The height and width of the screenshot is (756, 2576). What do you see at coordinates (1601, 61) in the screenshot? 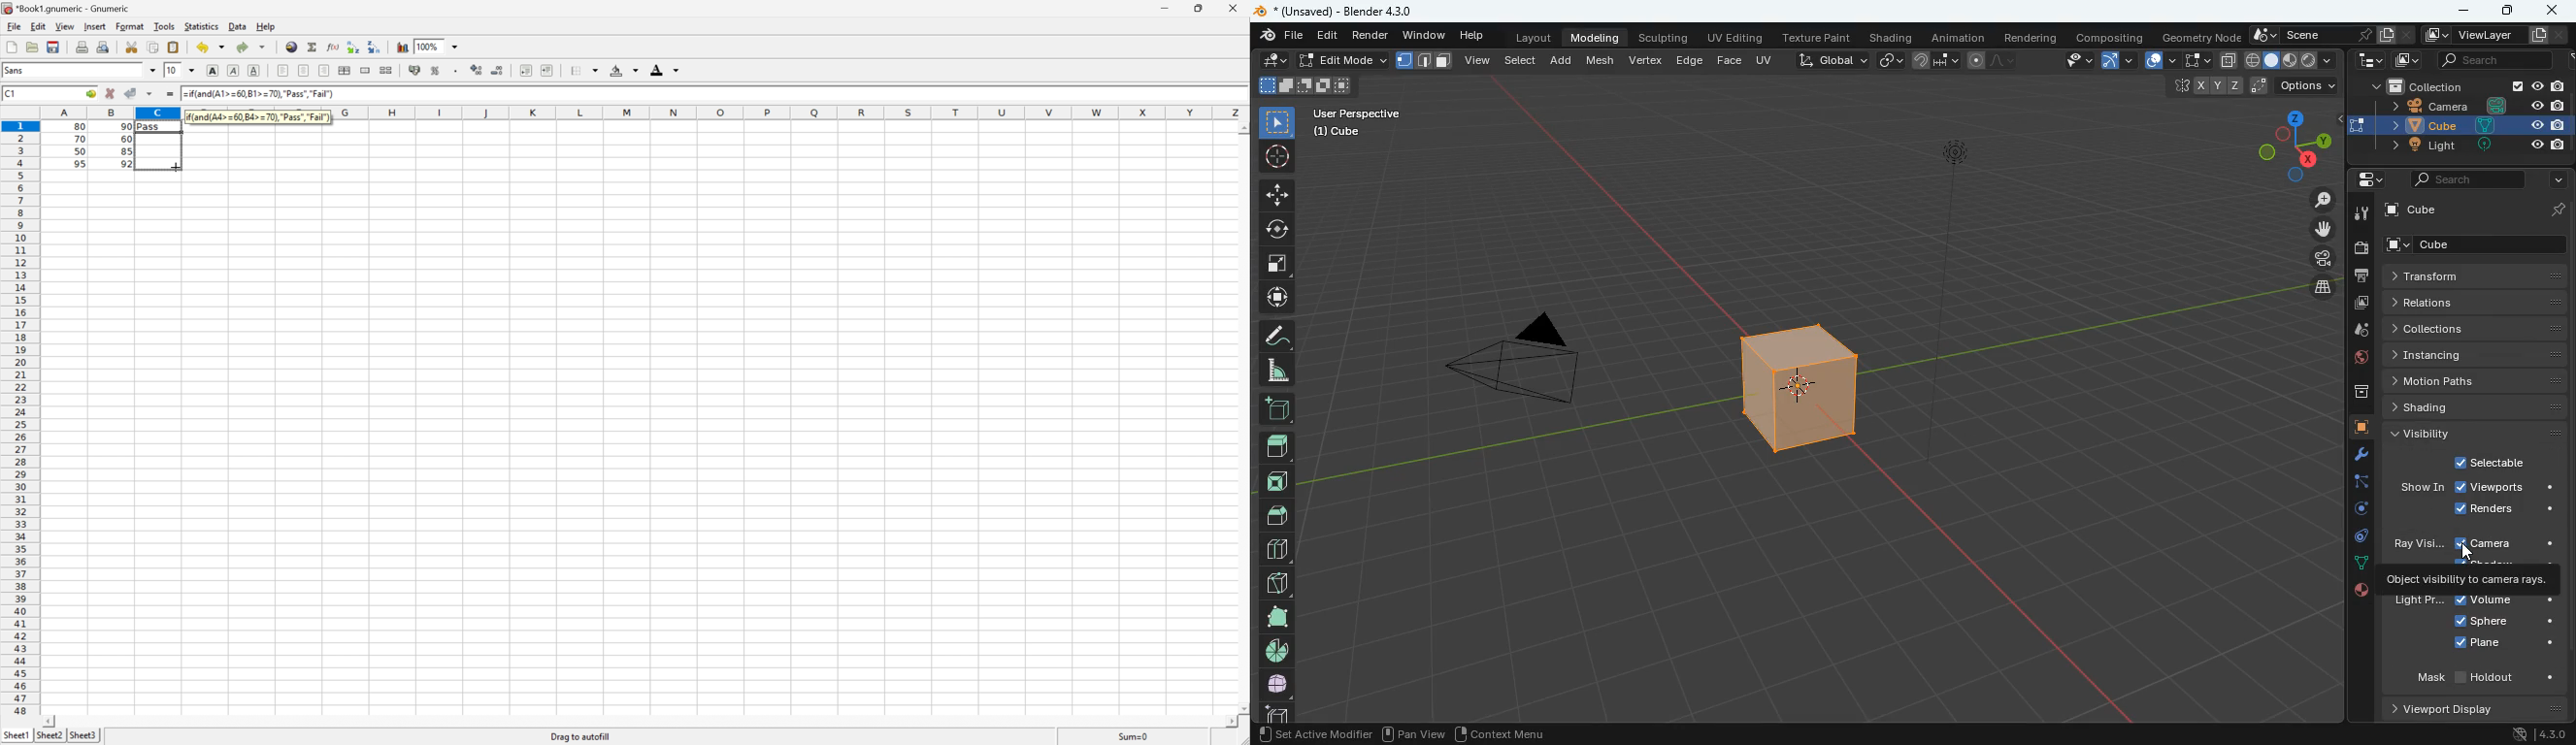
I see `mesh` at bounding box center [1601, 61].